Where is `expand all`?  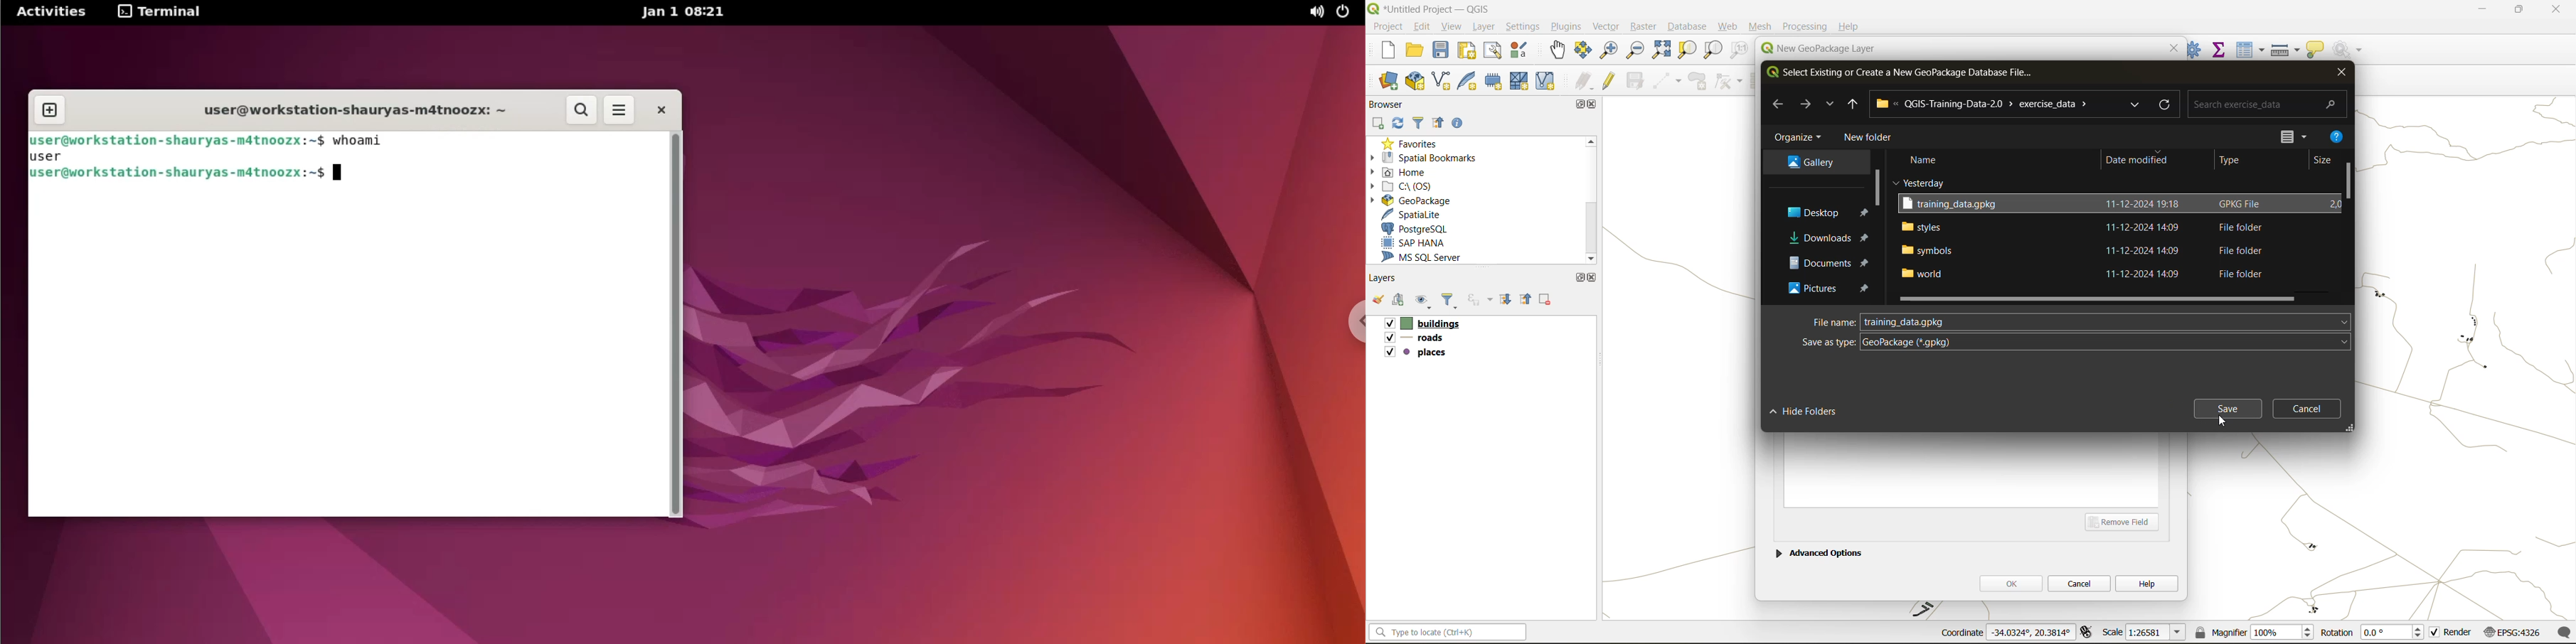 expand all is located at coordinates (1507, 300).